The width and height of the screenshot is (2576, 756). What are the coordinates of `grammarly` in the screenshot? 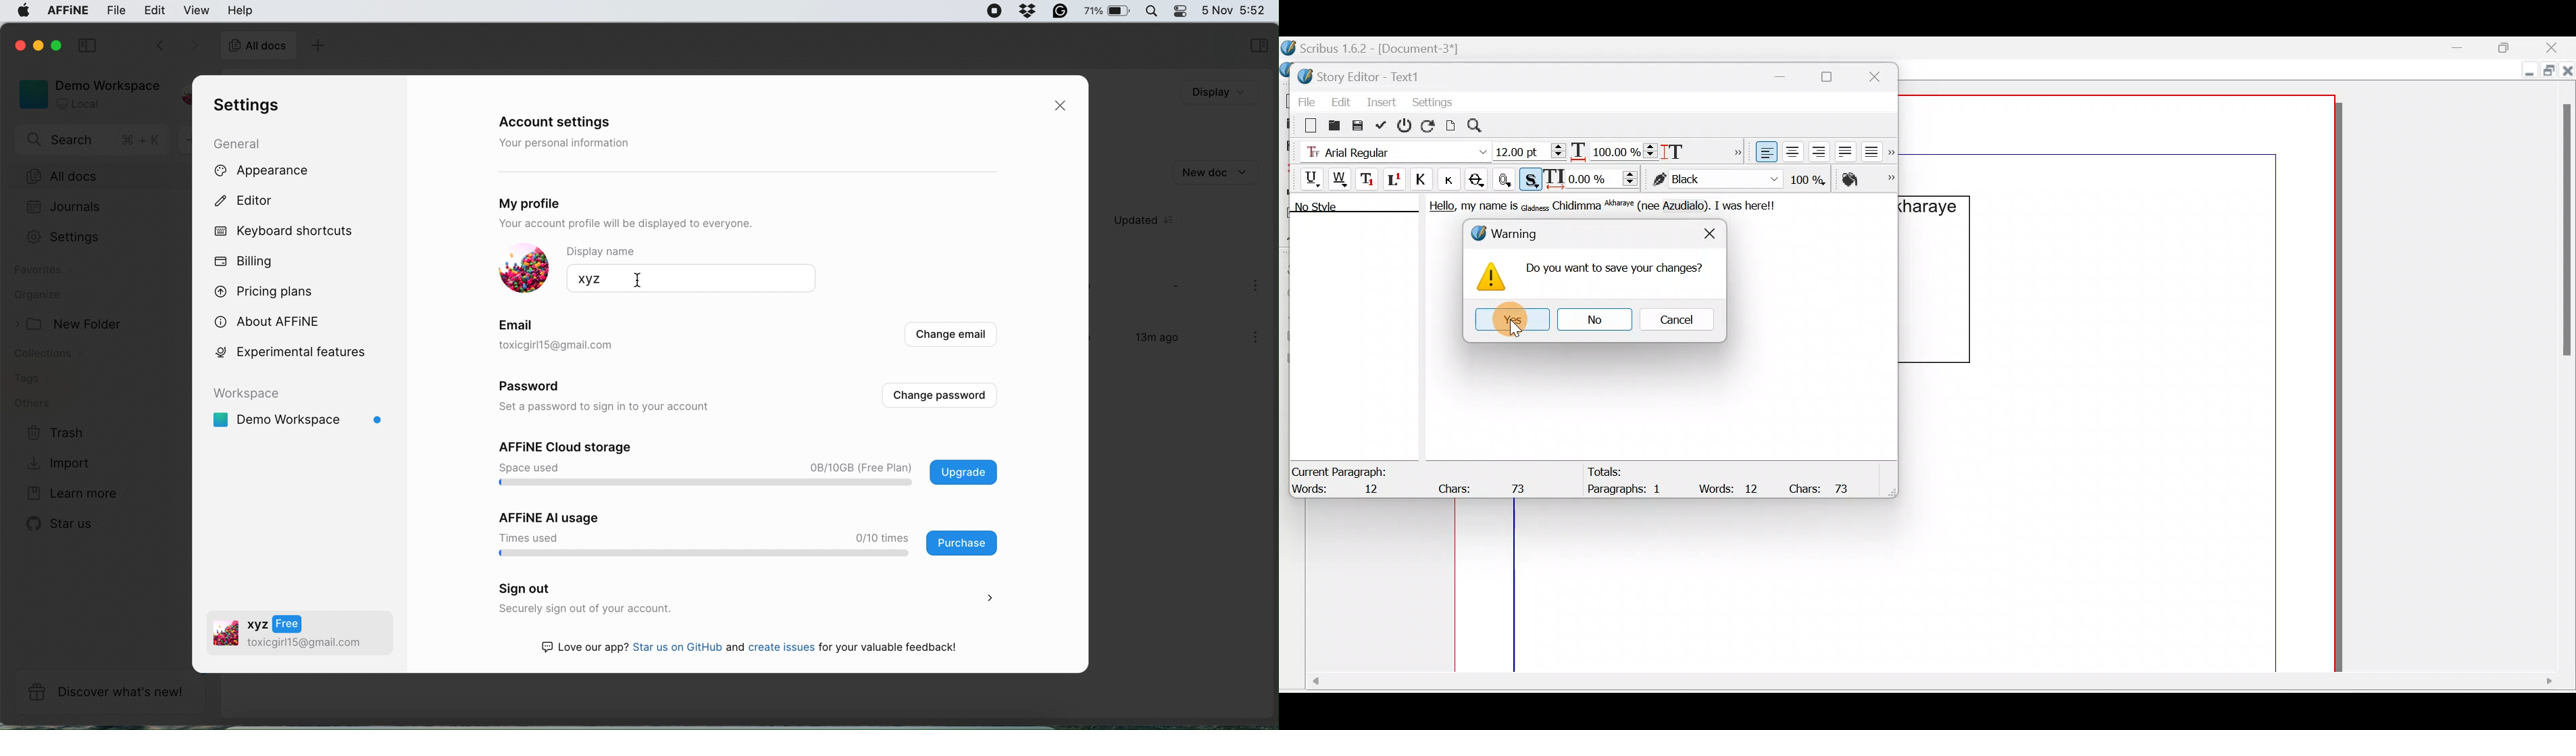 It's located at (1058, 10).